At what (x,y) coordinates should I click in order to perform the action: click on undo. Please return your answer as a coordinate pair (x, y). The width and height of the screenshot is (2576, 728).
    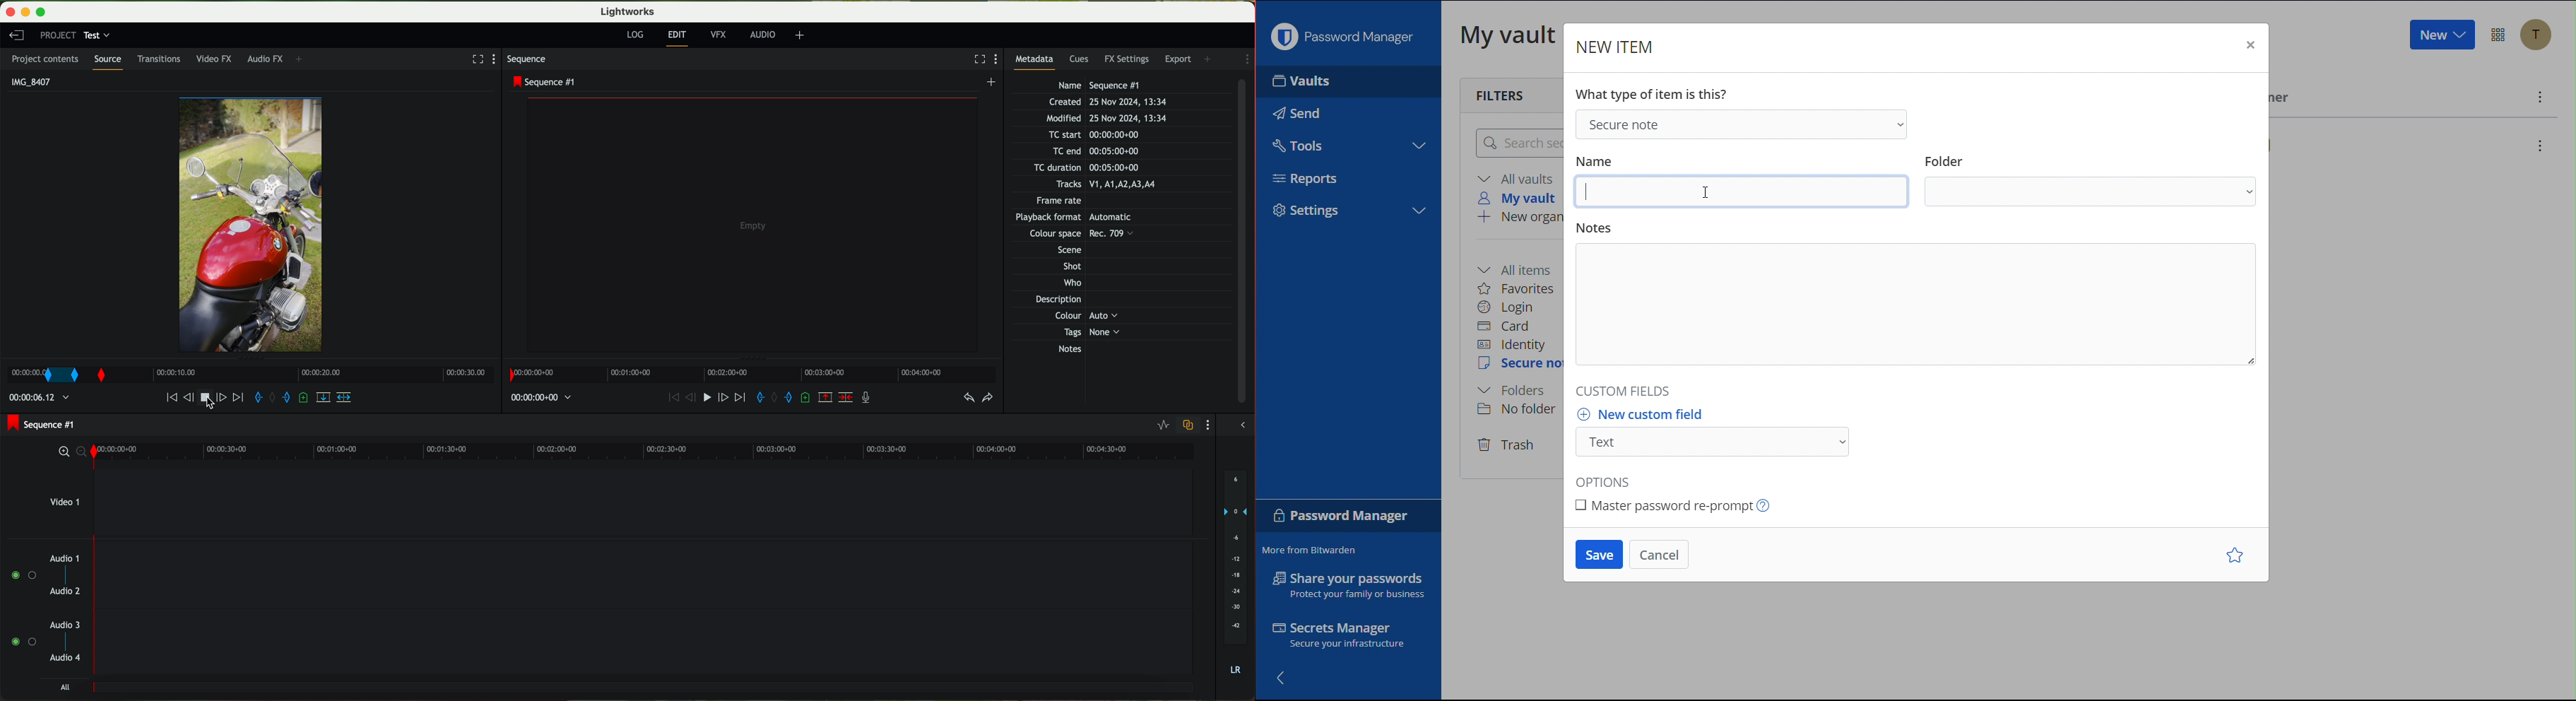
    Looking at the image, I should click on (968, 398).